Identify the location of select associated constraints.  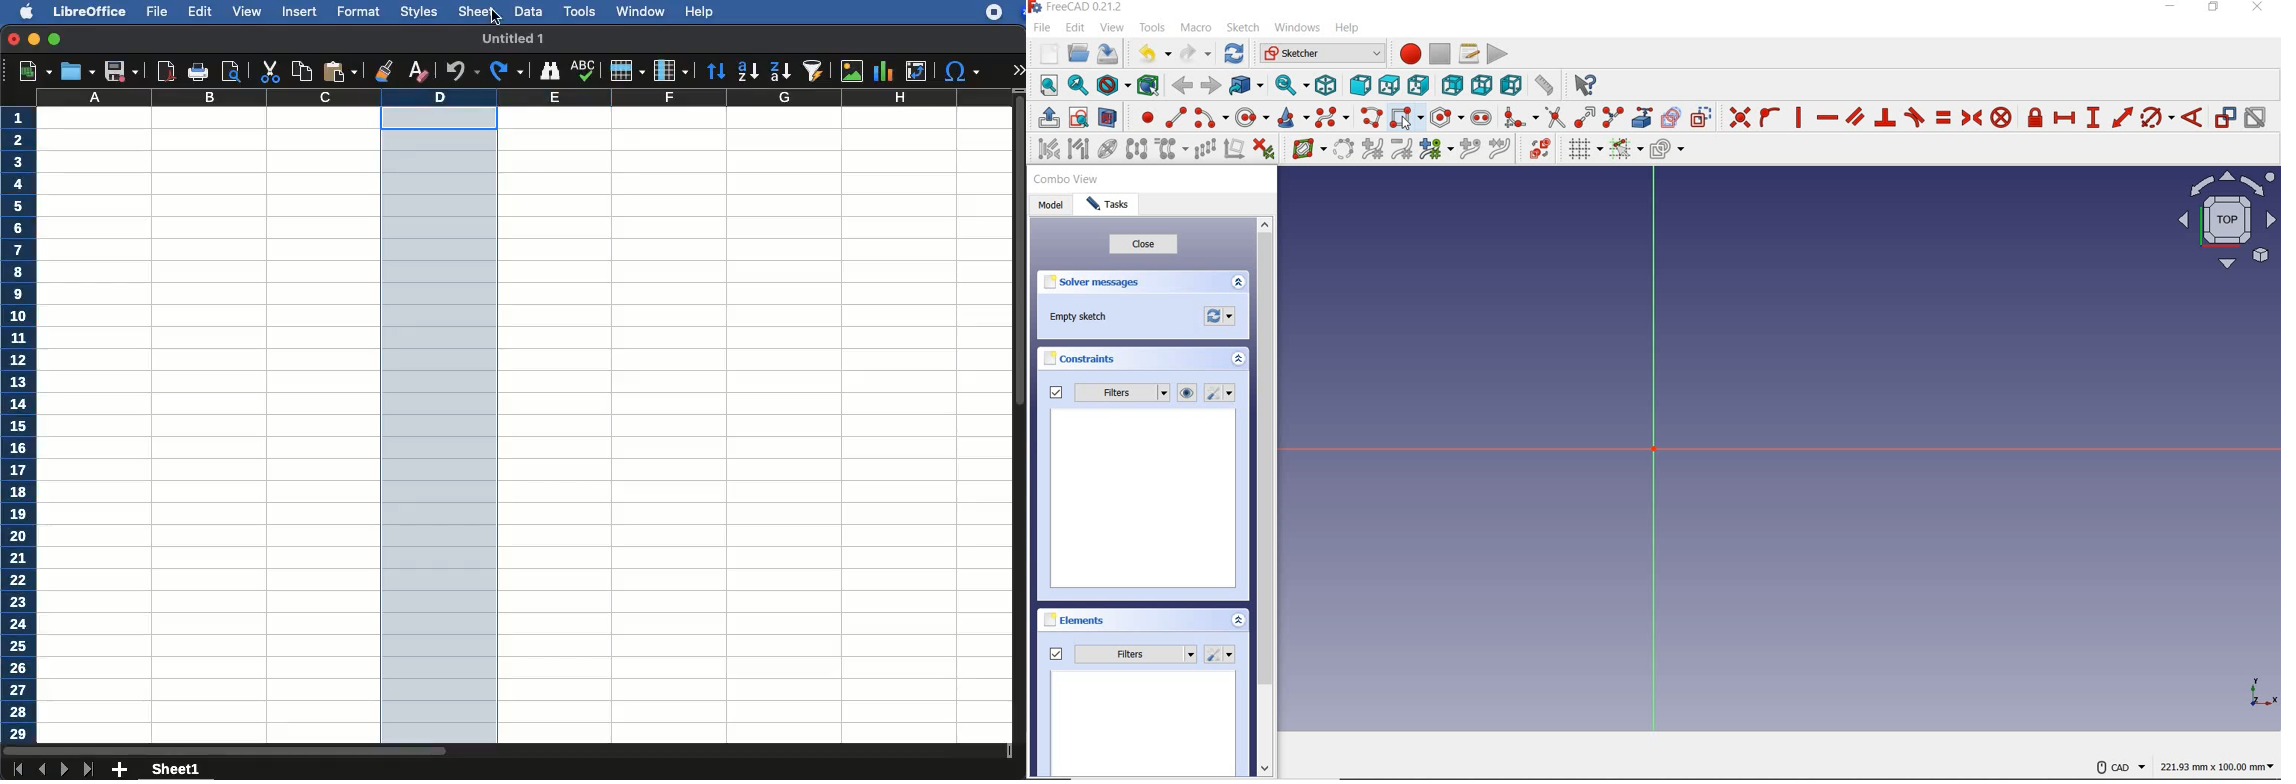
(1045, 150).